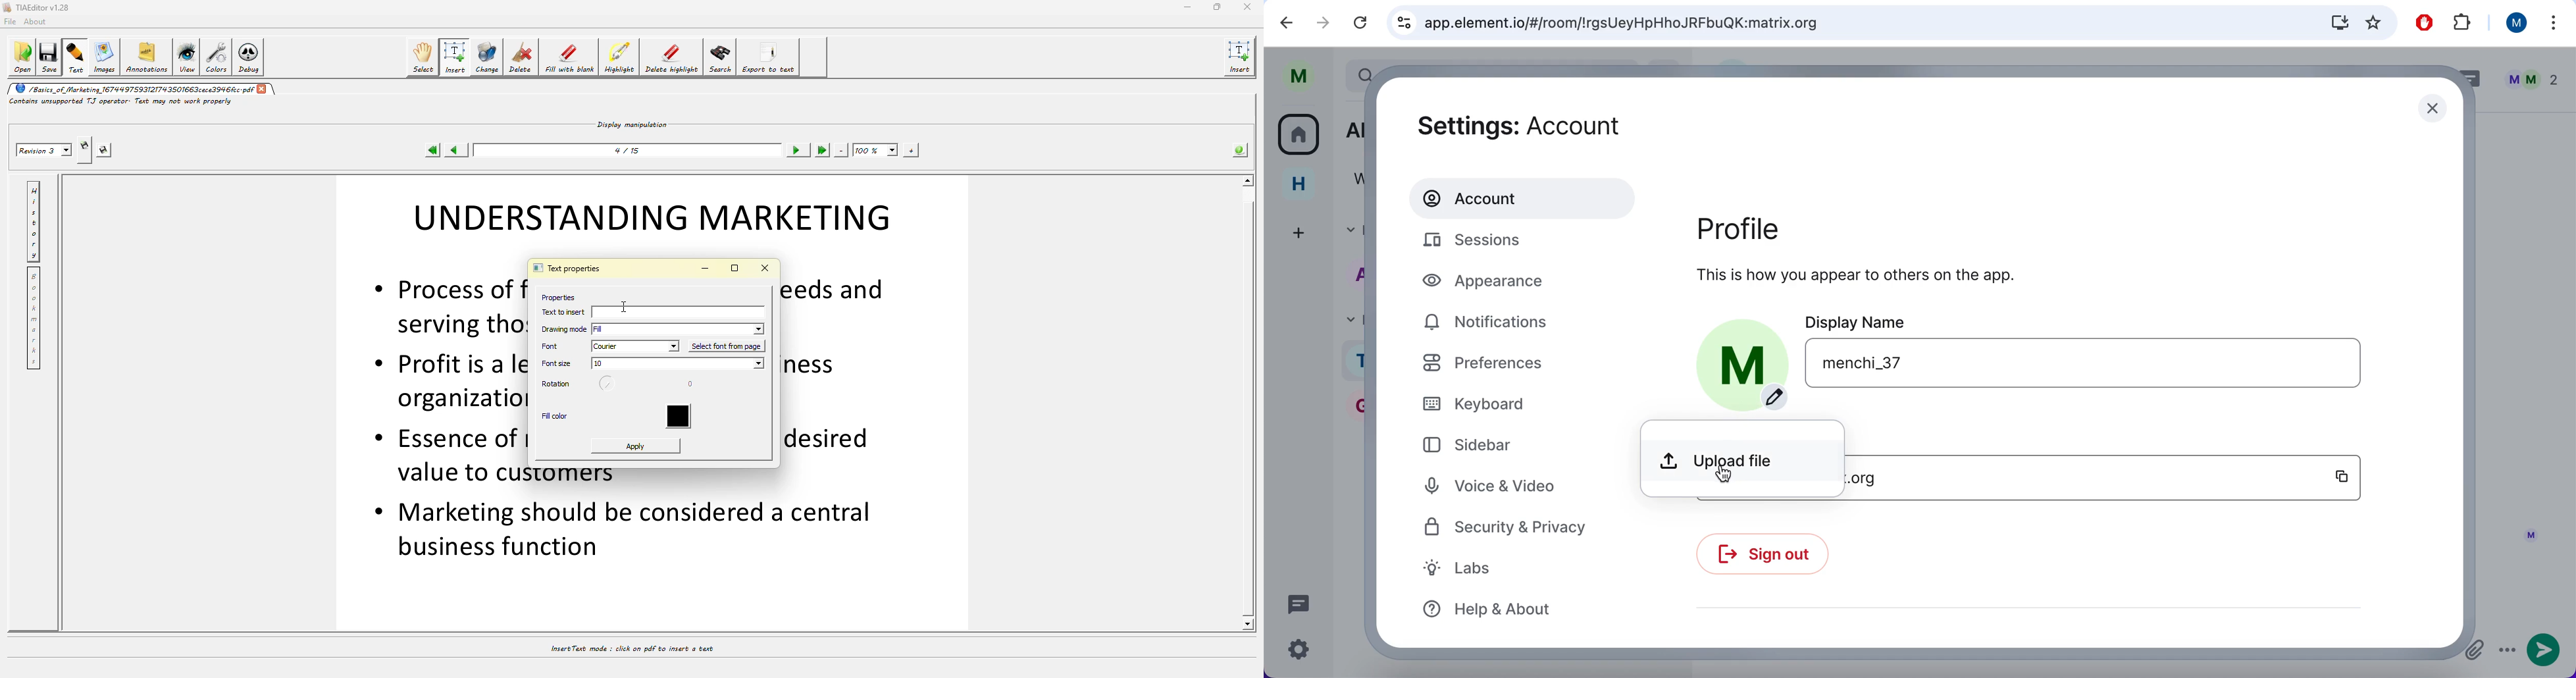 Image resolution: width=2576 pixels, height=700 pixels. Describe the element at coordinates (1724, 474) in the screenshot. I see `cursor` at that location.